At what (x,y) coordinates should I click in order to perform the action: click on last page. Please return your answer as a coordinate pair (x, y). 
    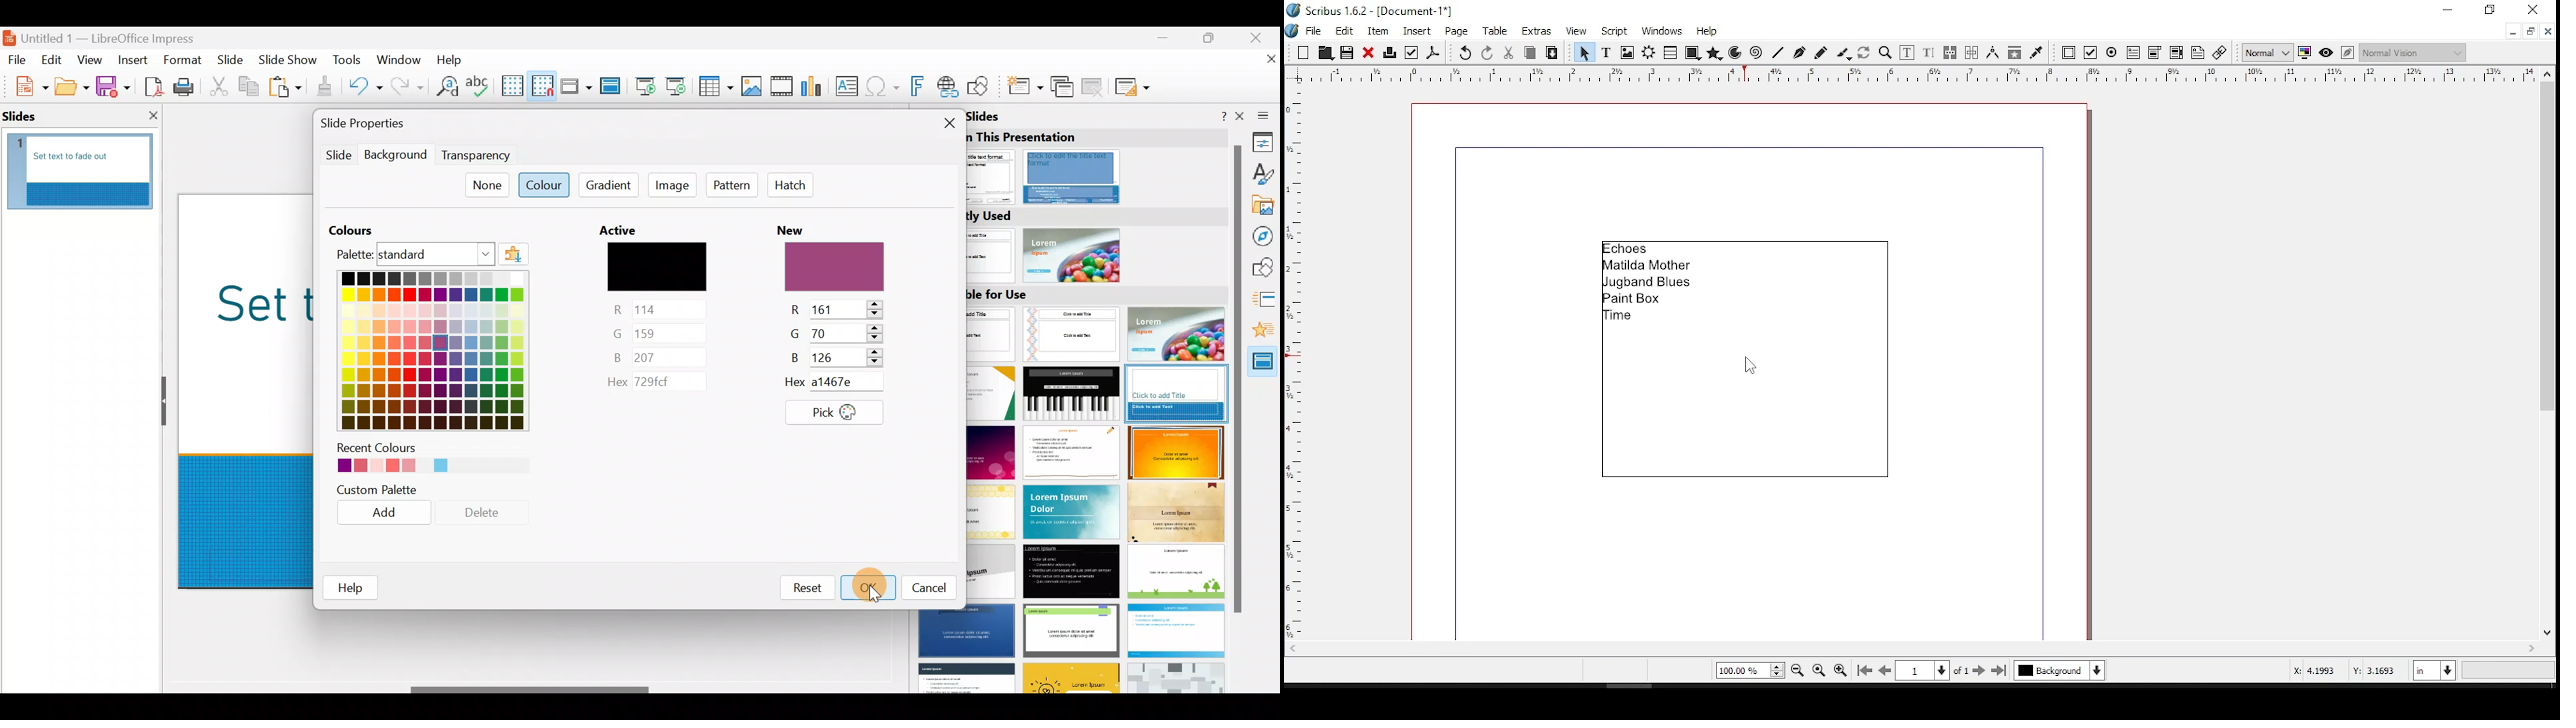
    Looking at the image, I should click on (2000, 670).